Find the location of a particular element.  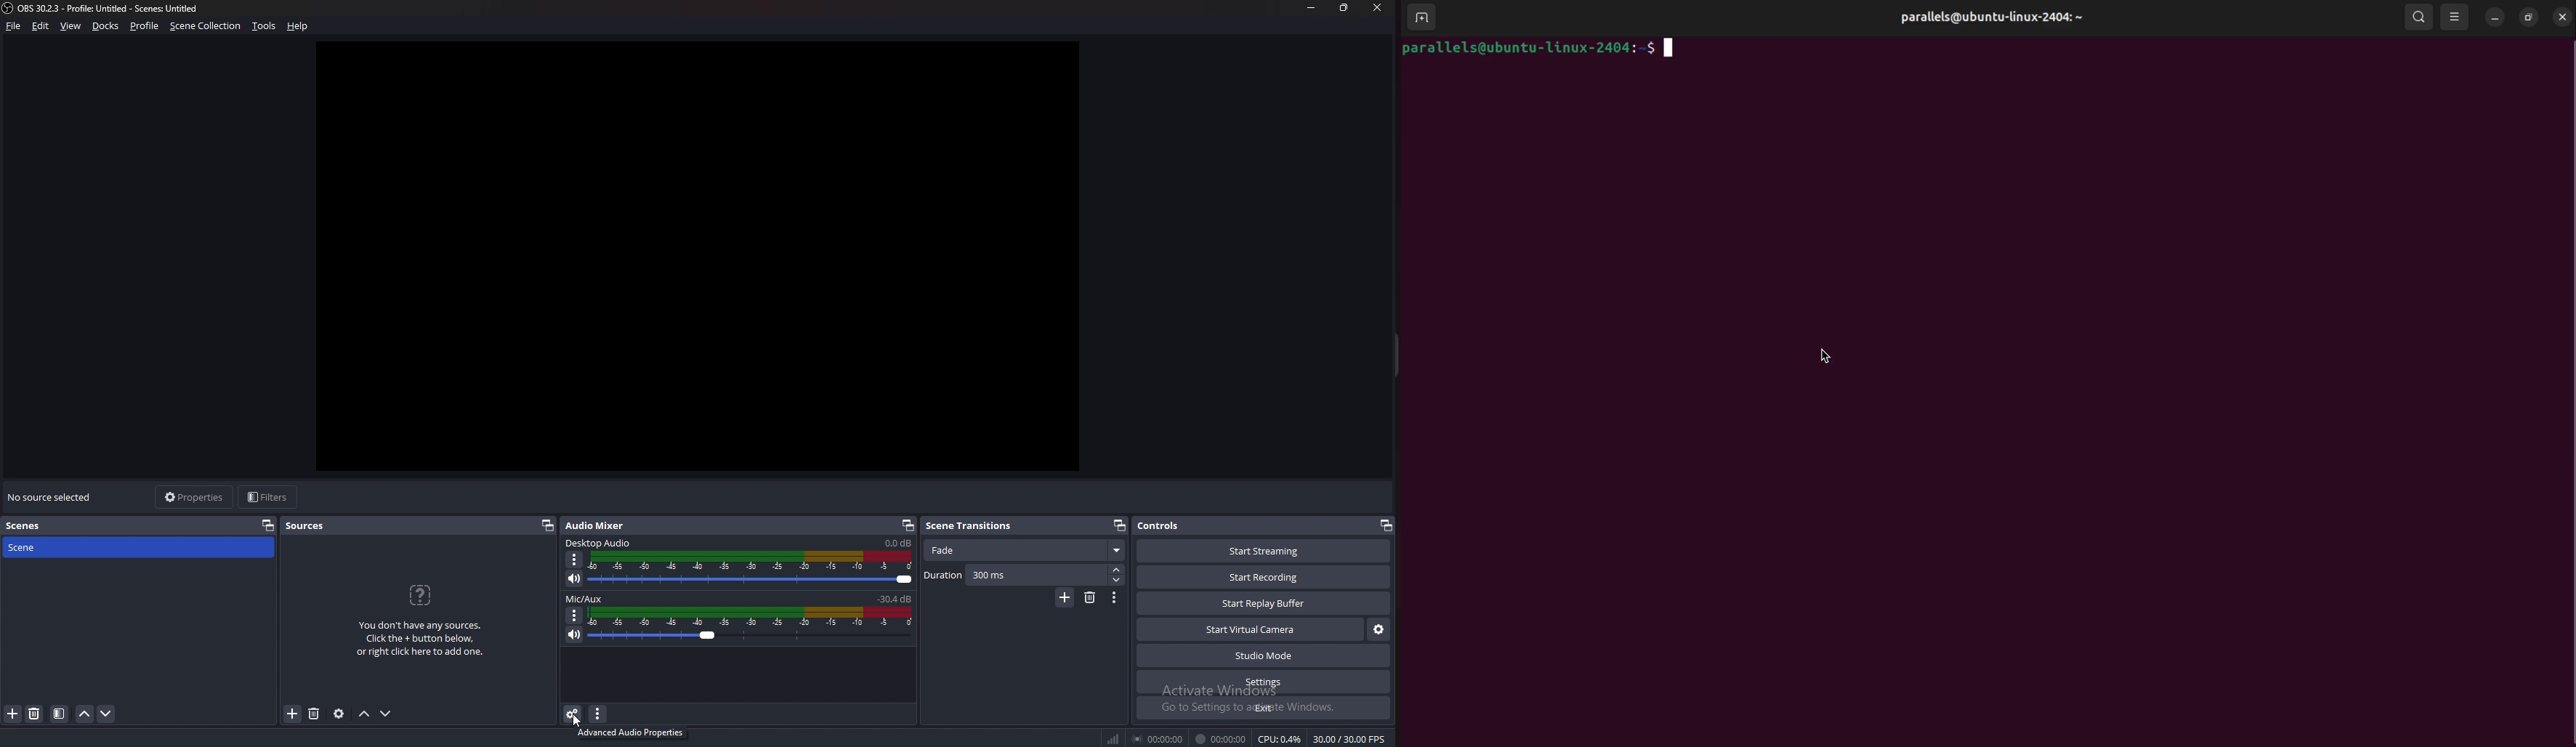

remove source is located at coordinates (314, 714).